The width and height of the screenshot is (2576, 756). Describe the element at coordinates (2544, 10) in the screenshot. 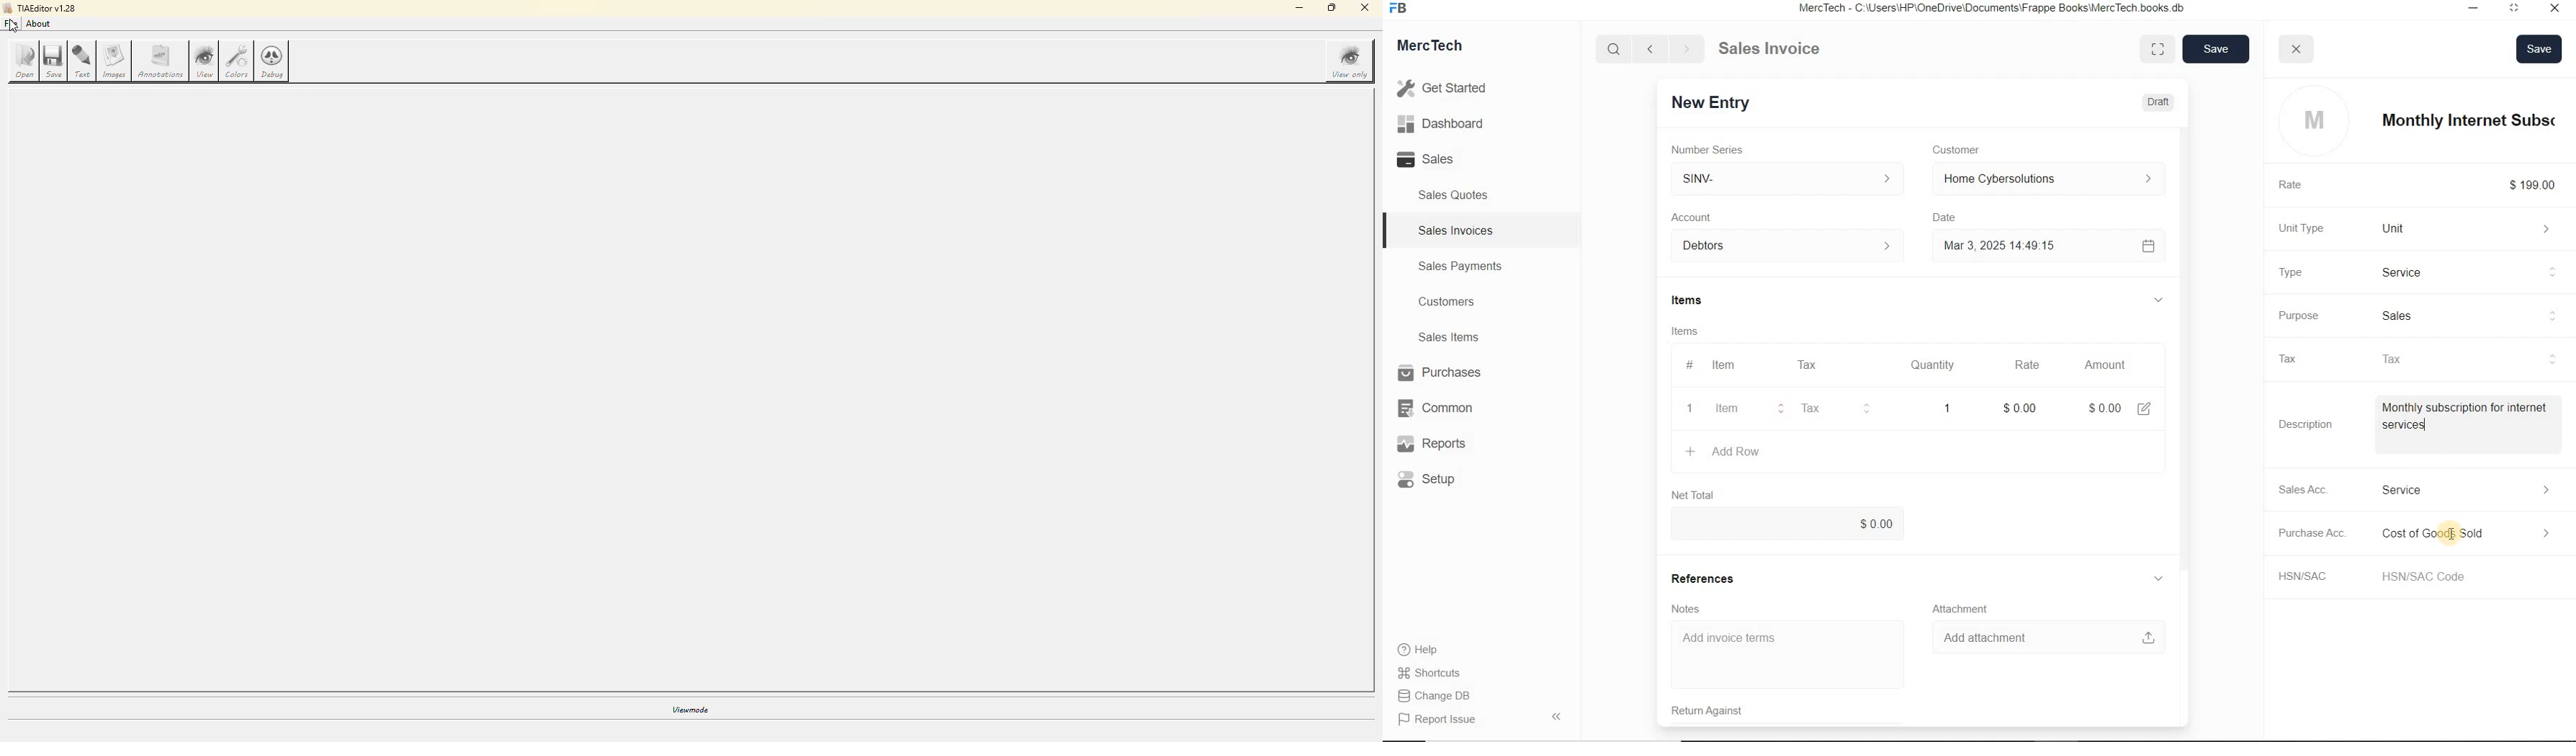

I see `Close` at that location.